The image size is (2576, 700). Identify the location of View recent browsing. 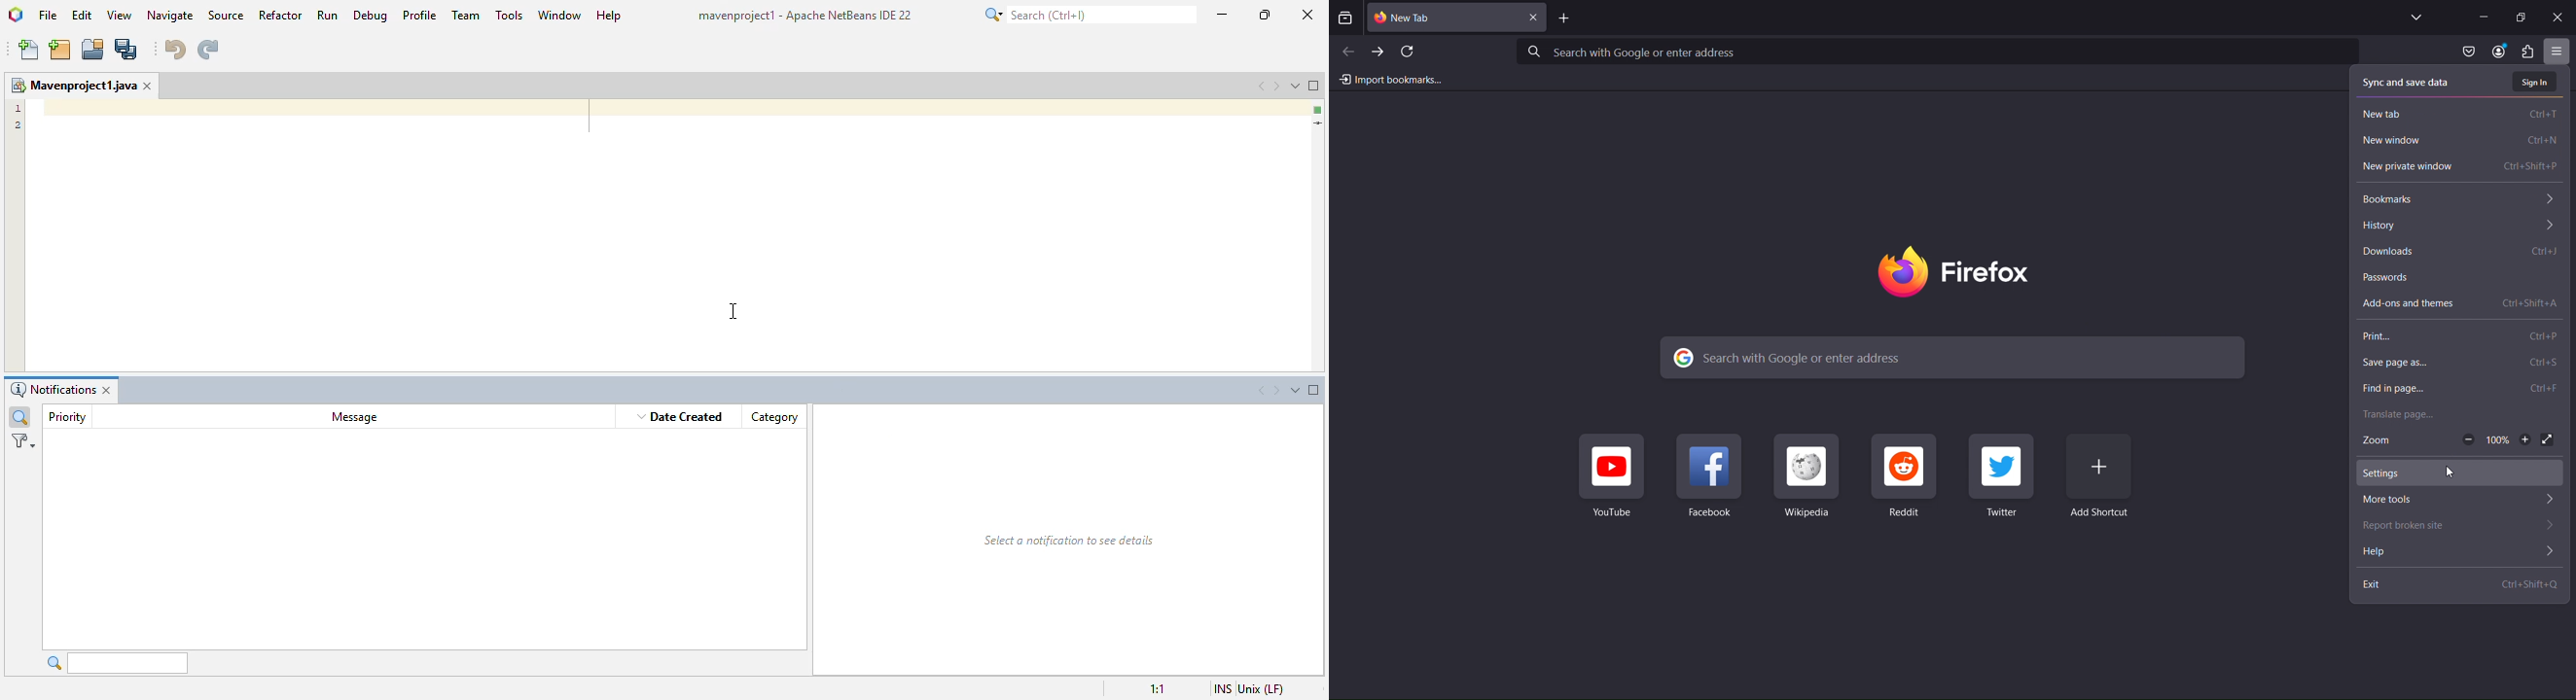
(1348, 18).